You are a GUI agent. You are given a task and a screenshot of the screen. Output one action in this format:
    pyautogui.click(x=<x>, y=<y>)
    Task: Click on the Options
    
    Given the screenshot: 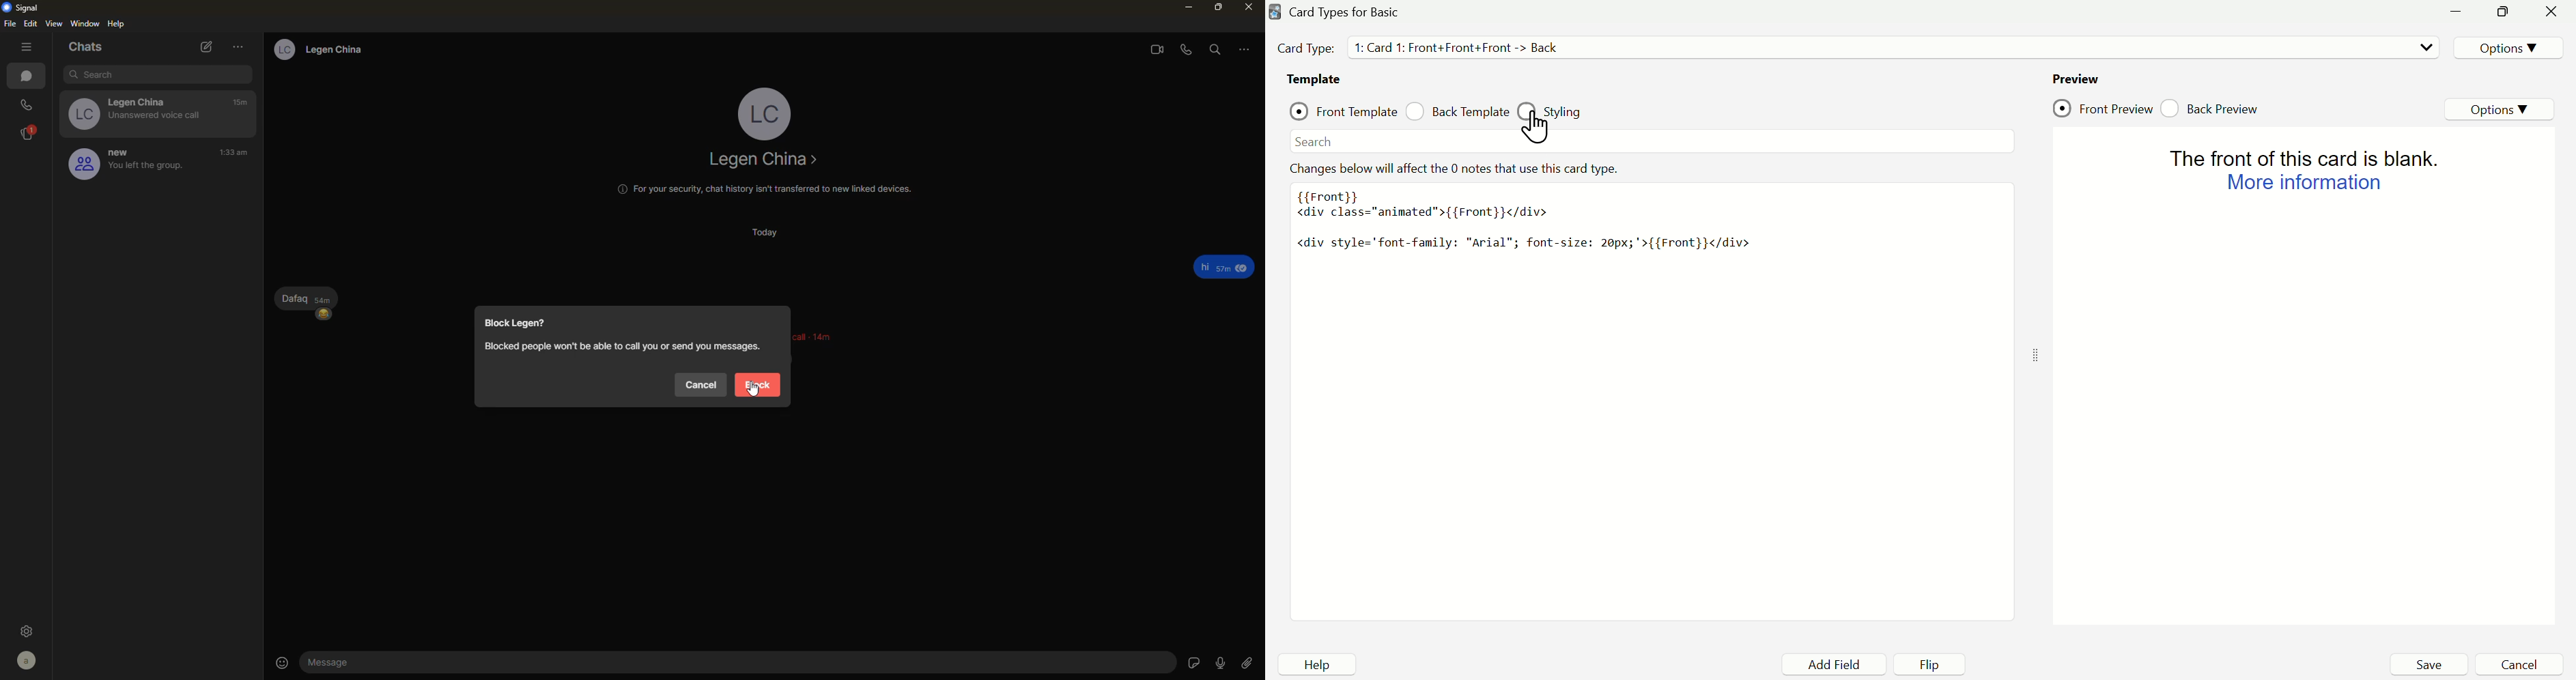 What is the action you would take?
    pyautogui.click(x=2502, y=109)
    